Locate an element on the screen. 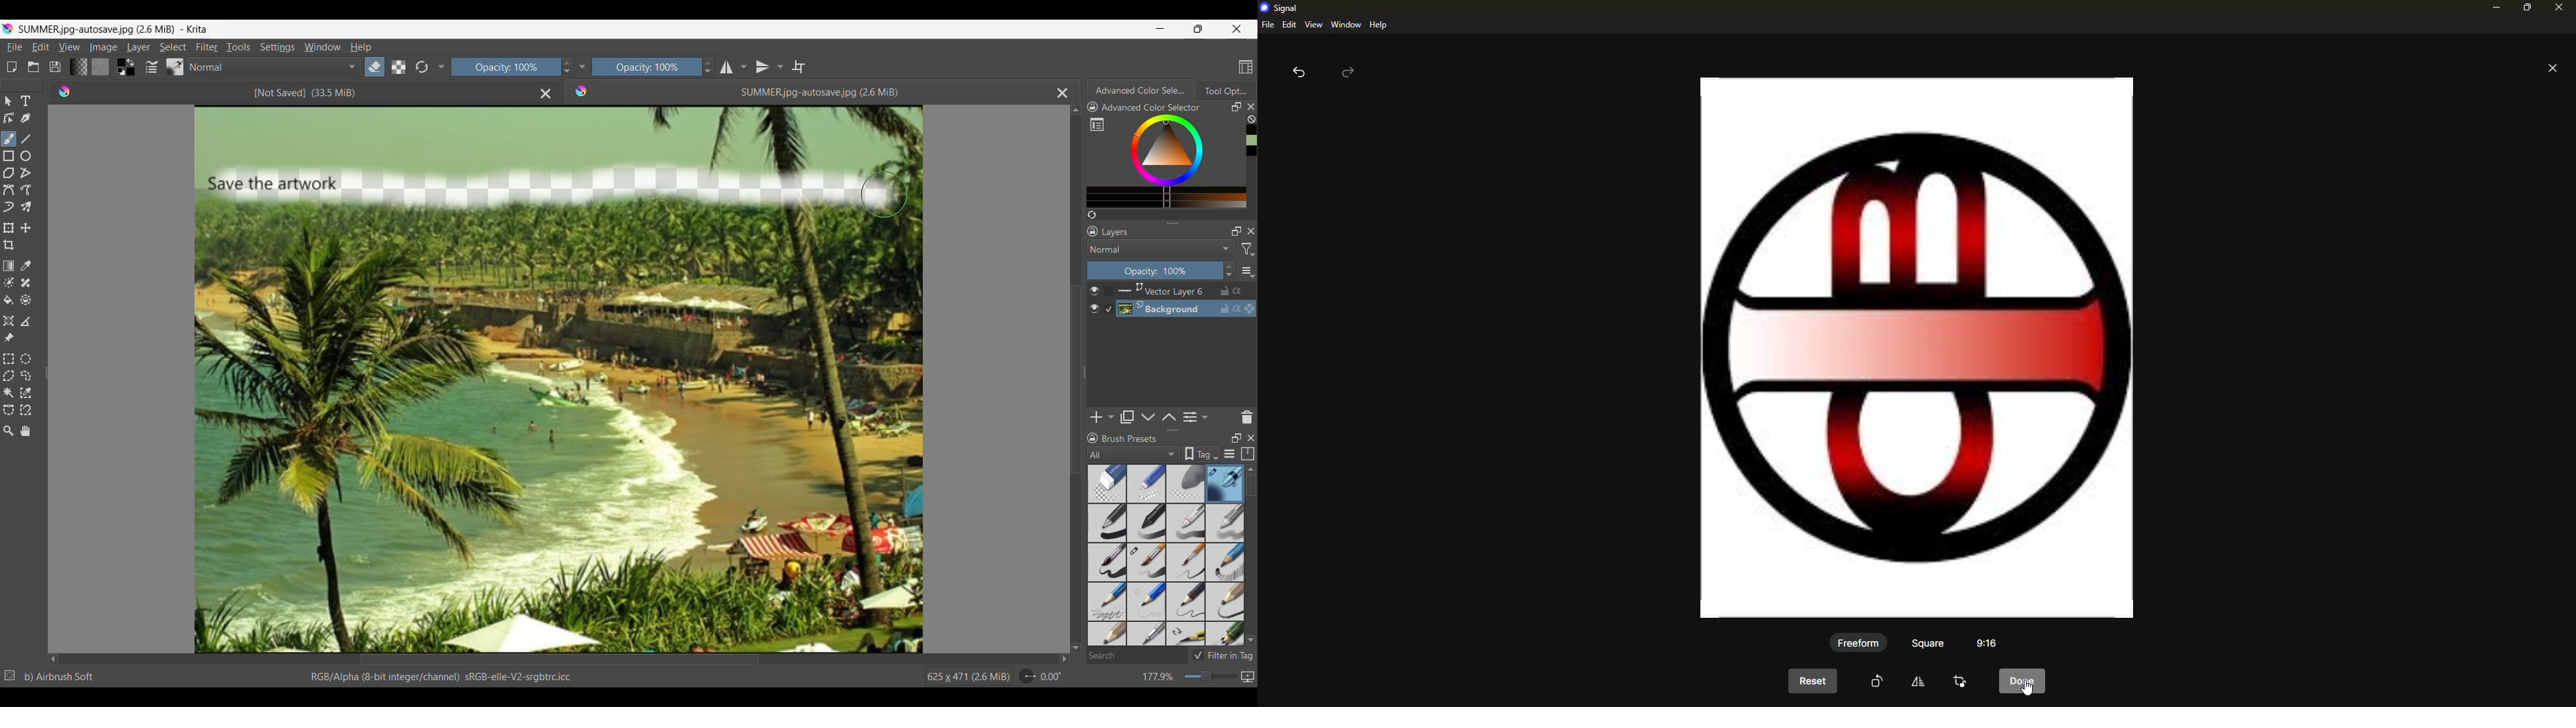  close is located at coordinates (2549, 67).